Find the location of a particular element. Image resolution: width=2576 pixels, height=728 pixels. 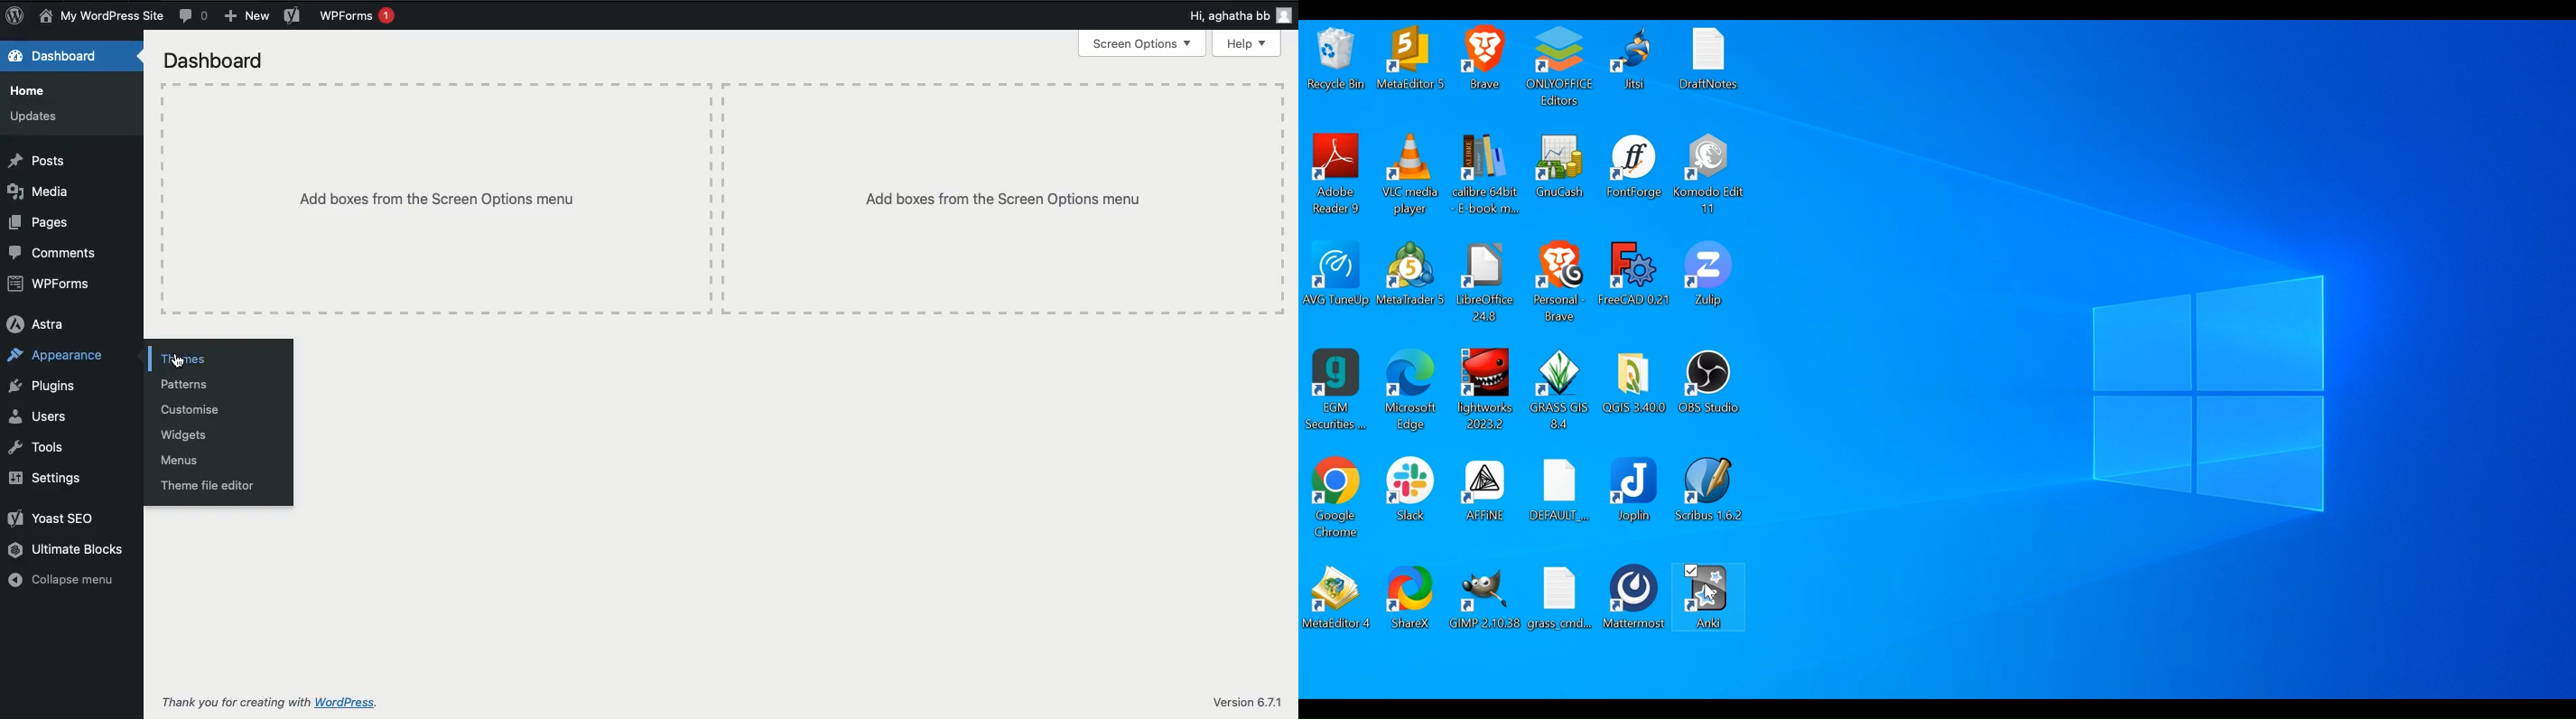

Add boxes from the Screen Options menu is located at coordinates (1005, 197).